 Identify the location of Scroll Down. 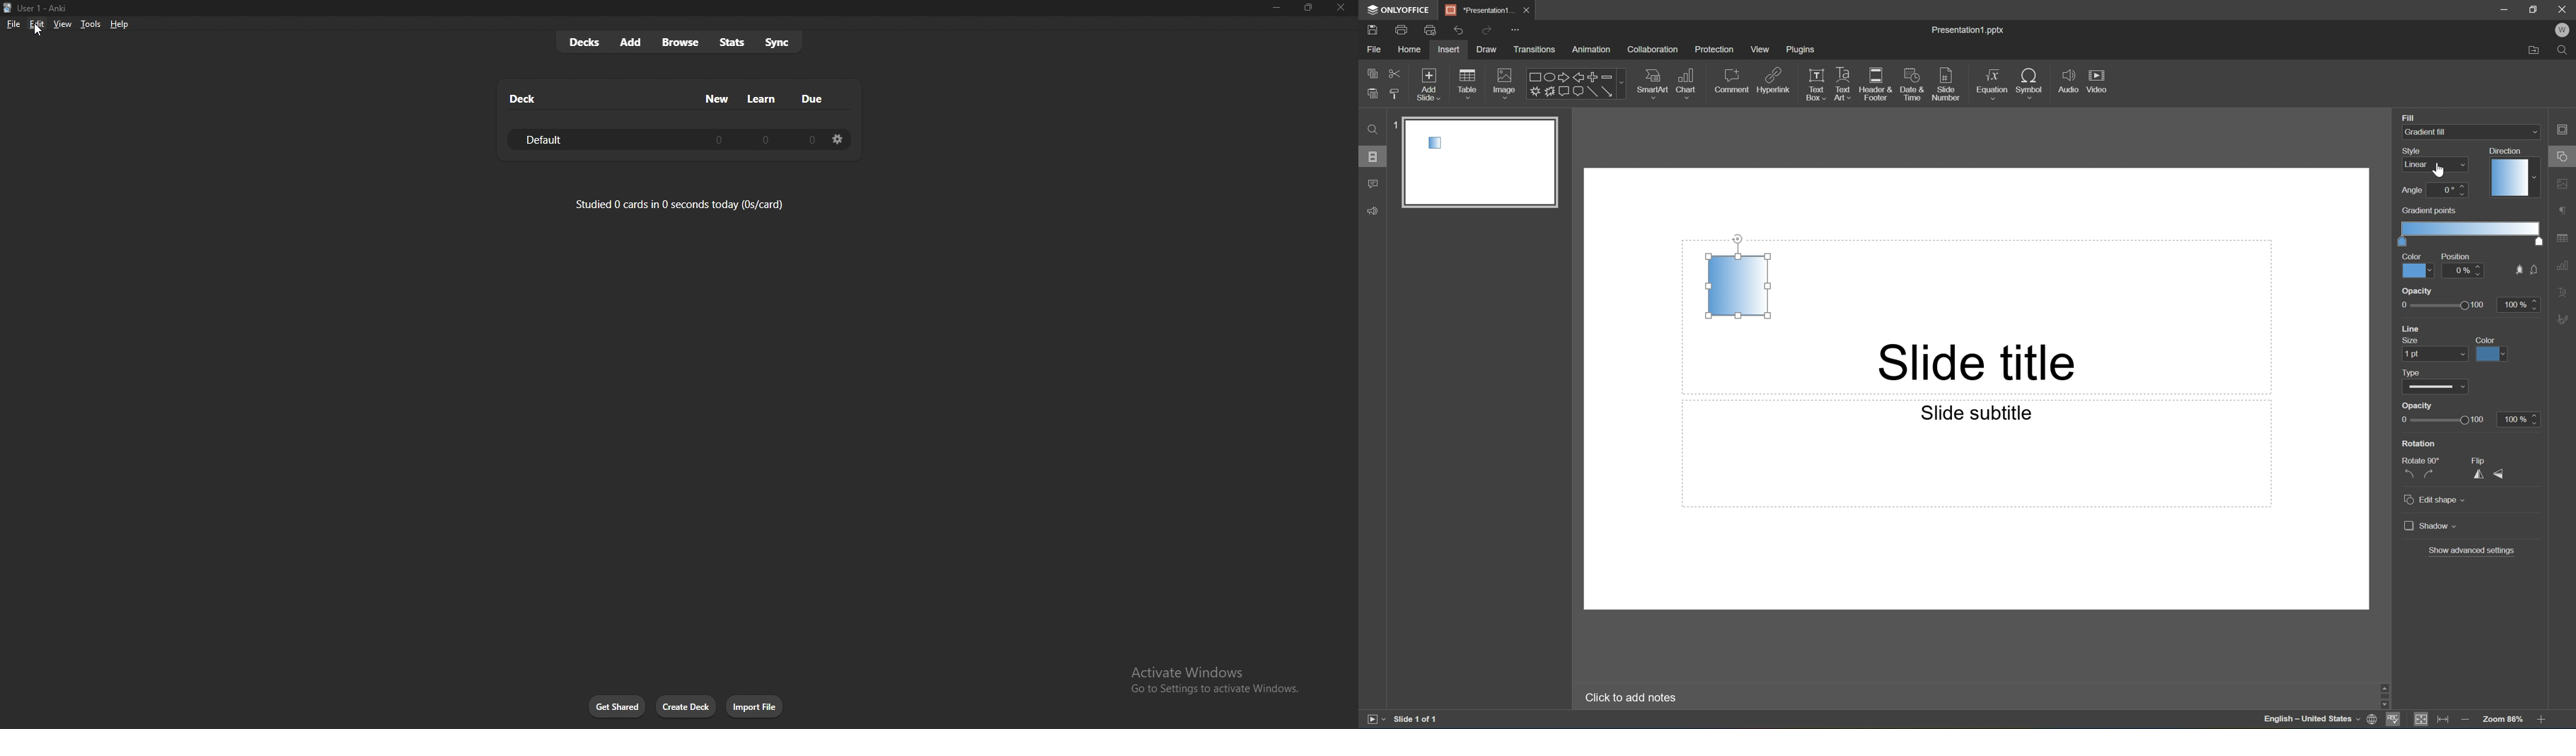
(2542, 705).